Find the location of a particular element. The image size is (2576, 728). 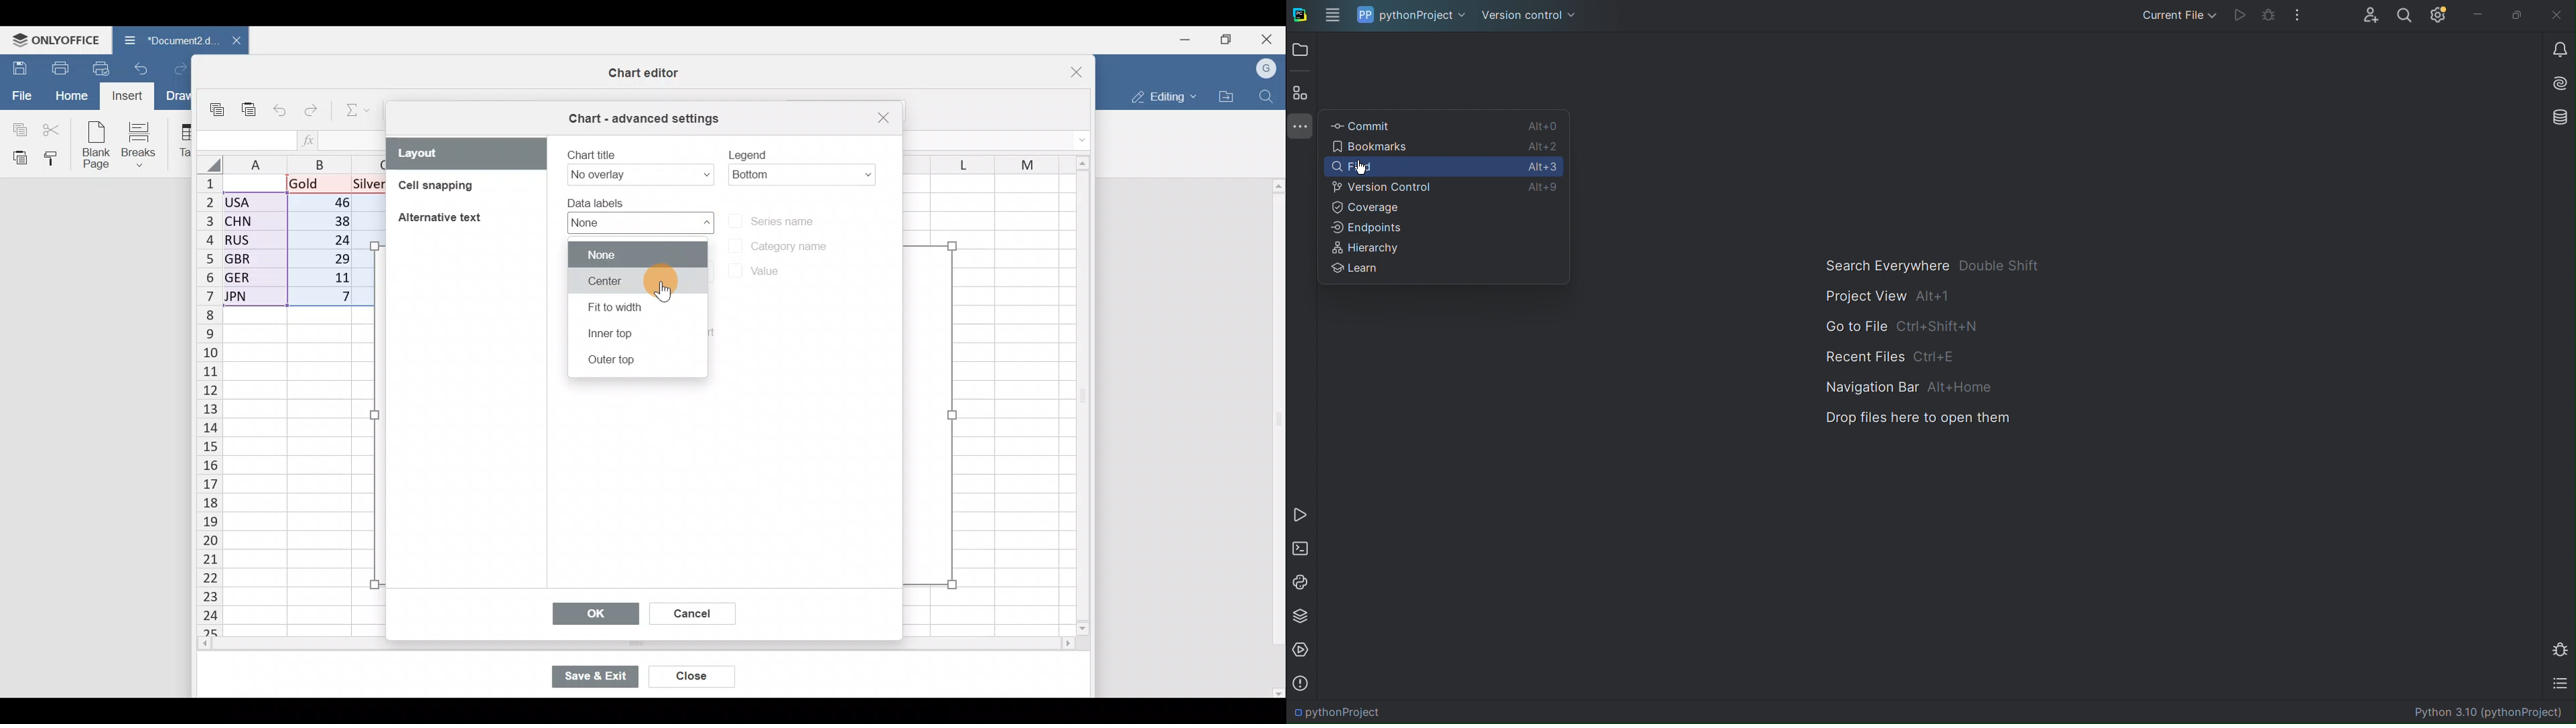

Document title is located at coordinates (2475, 713).